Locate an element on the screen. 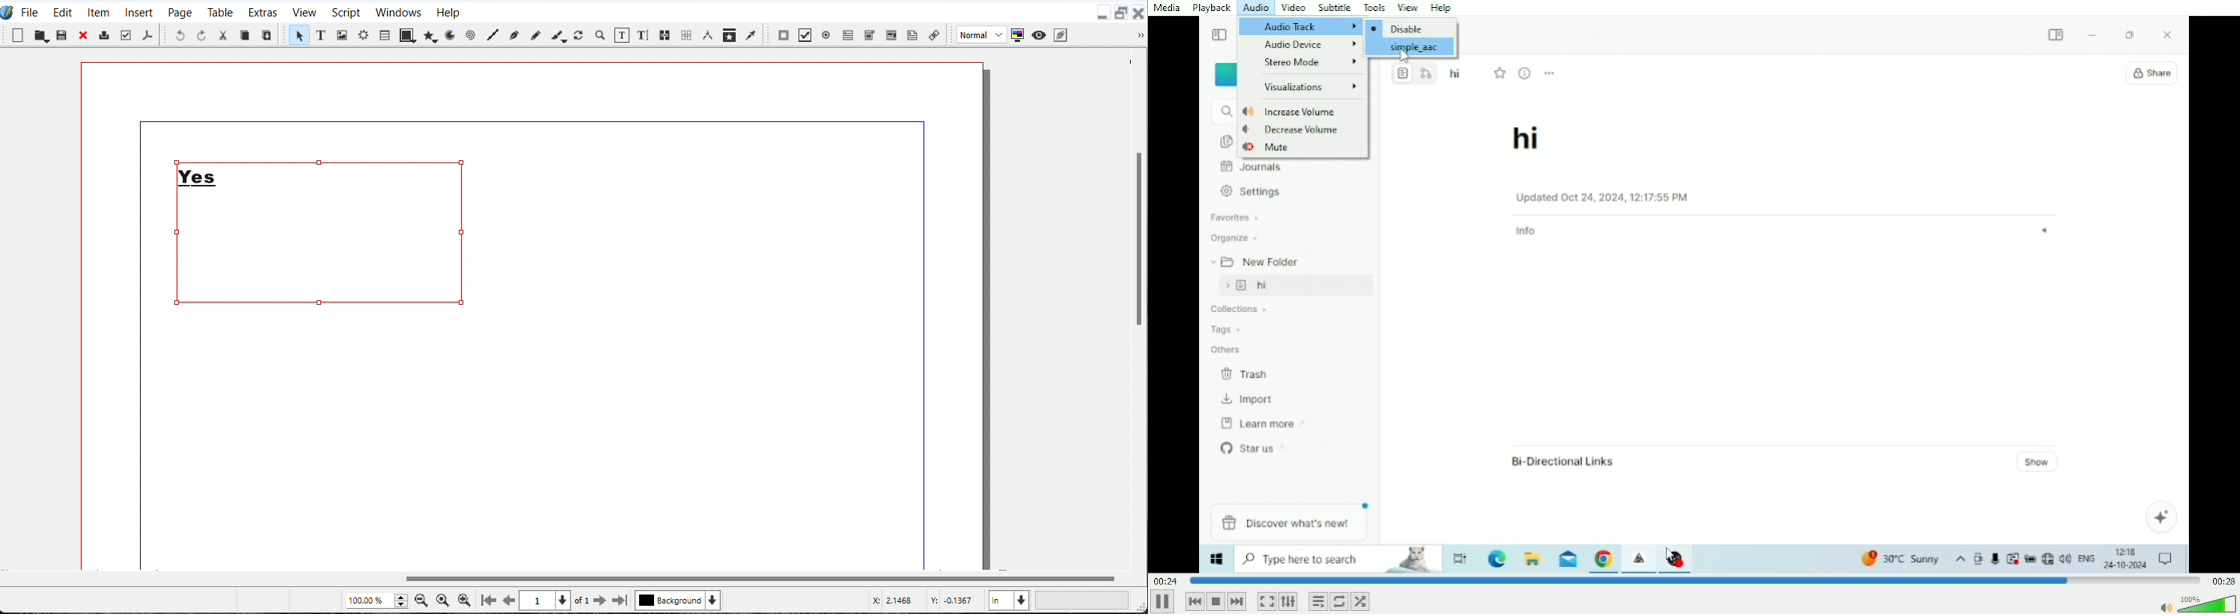  Extras is located at coordinates (263, 11).